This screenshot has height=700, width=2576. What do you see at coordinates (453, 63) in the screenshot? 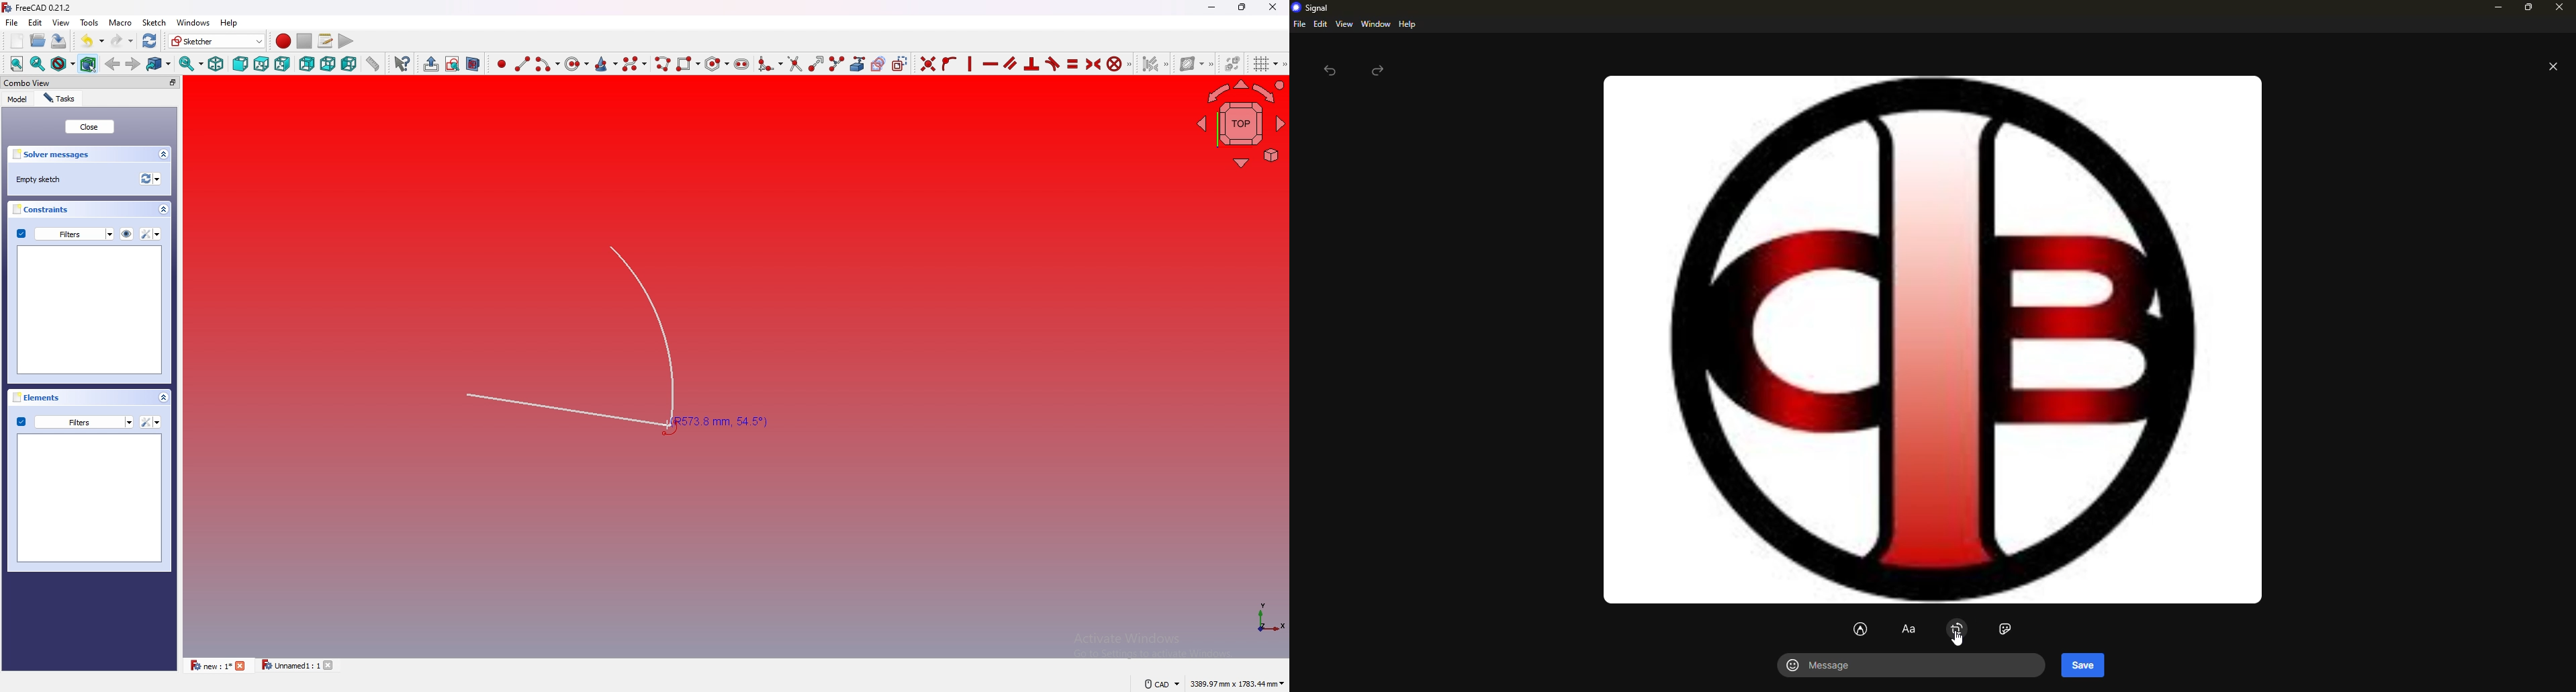
I see `view sketch` at bounding box center [453, 63].